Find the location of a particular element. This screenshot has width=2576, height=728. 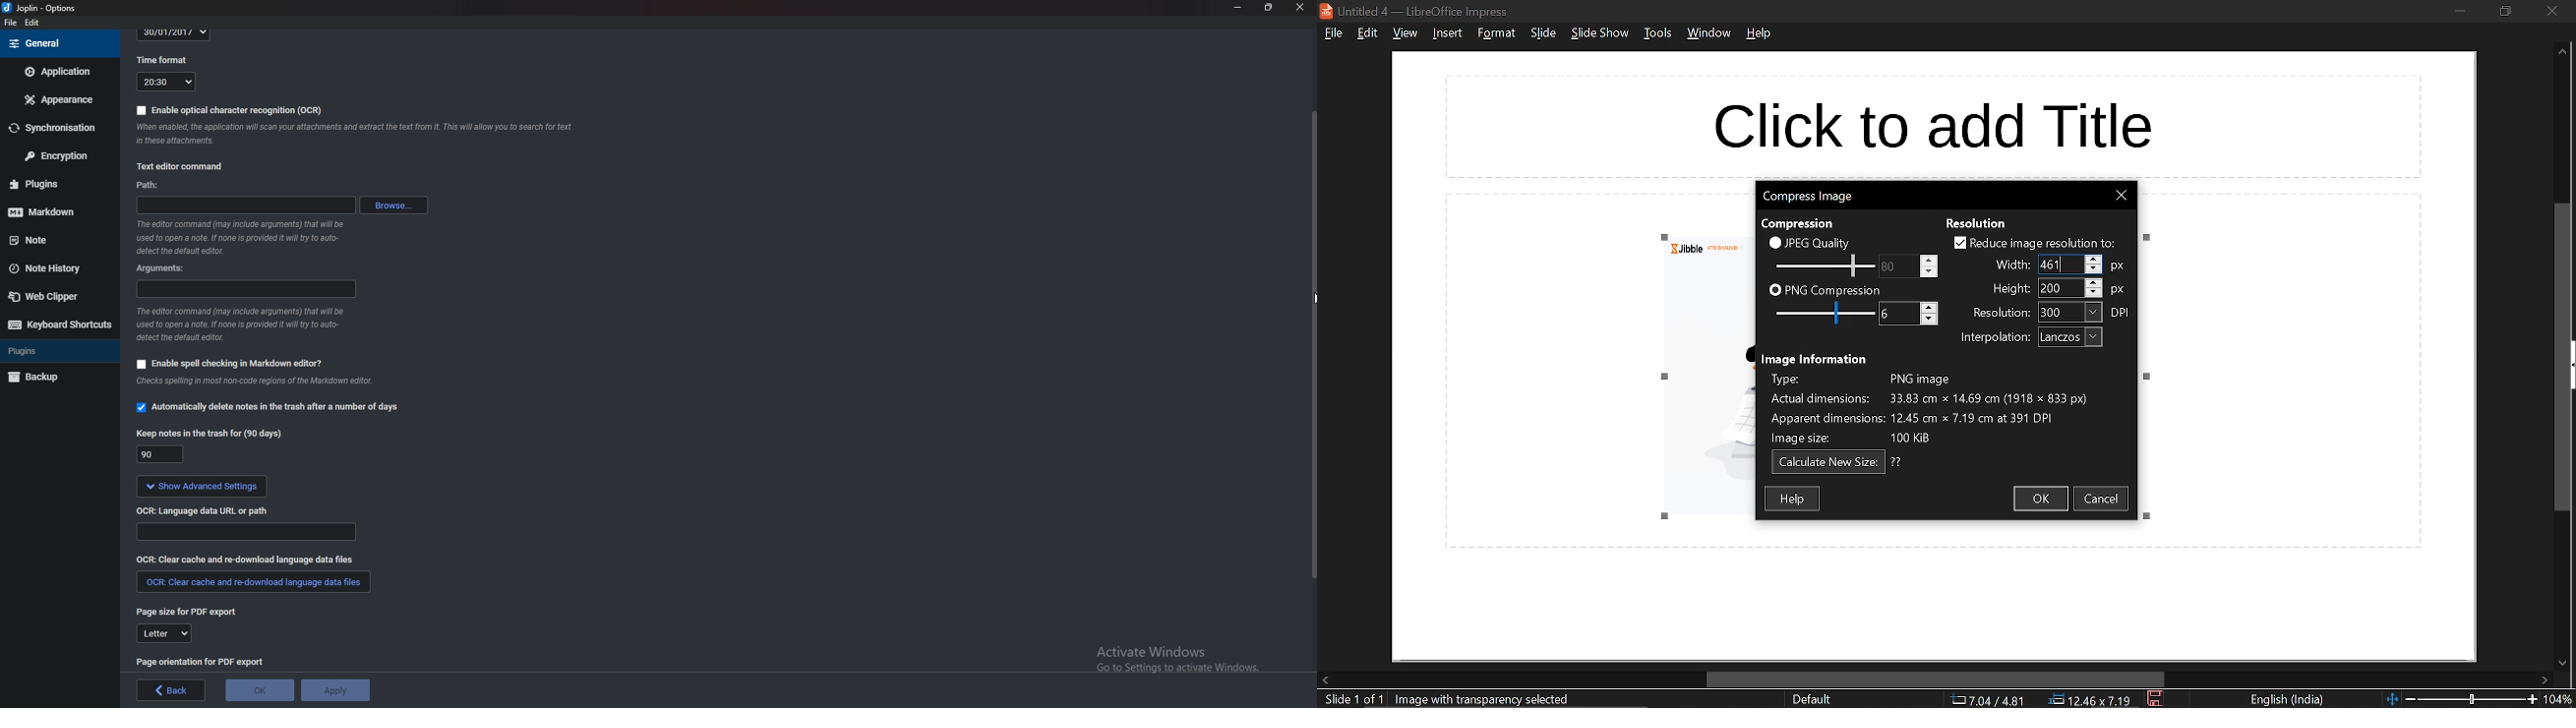

Letter is located at coordinates (165, 634).